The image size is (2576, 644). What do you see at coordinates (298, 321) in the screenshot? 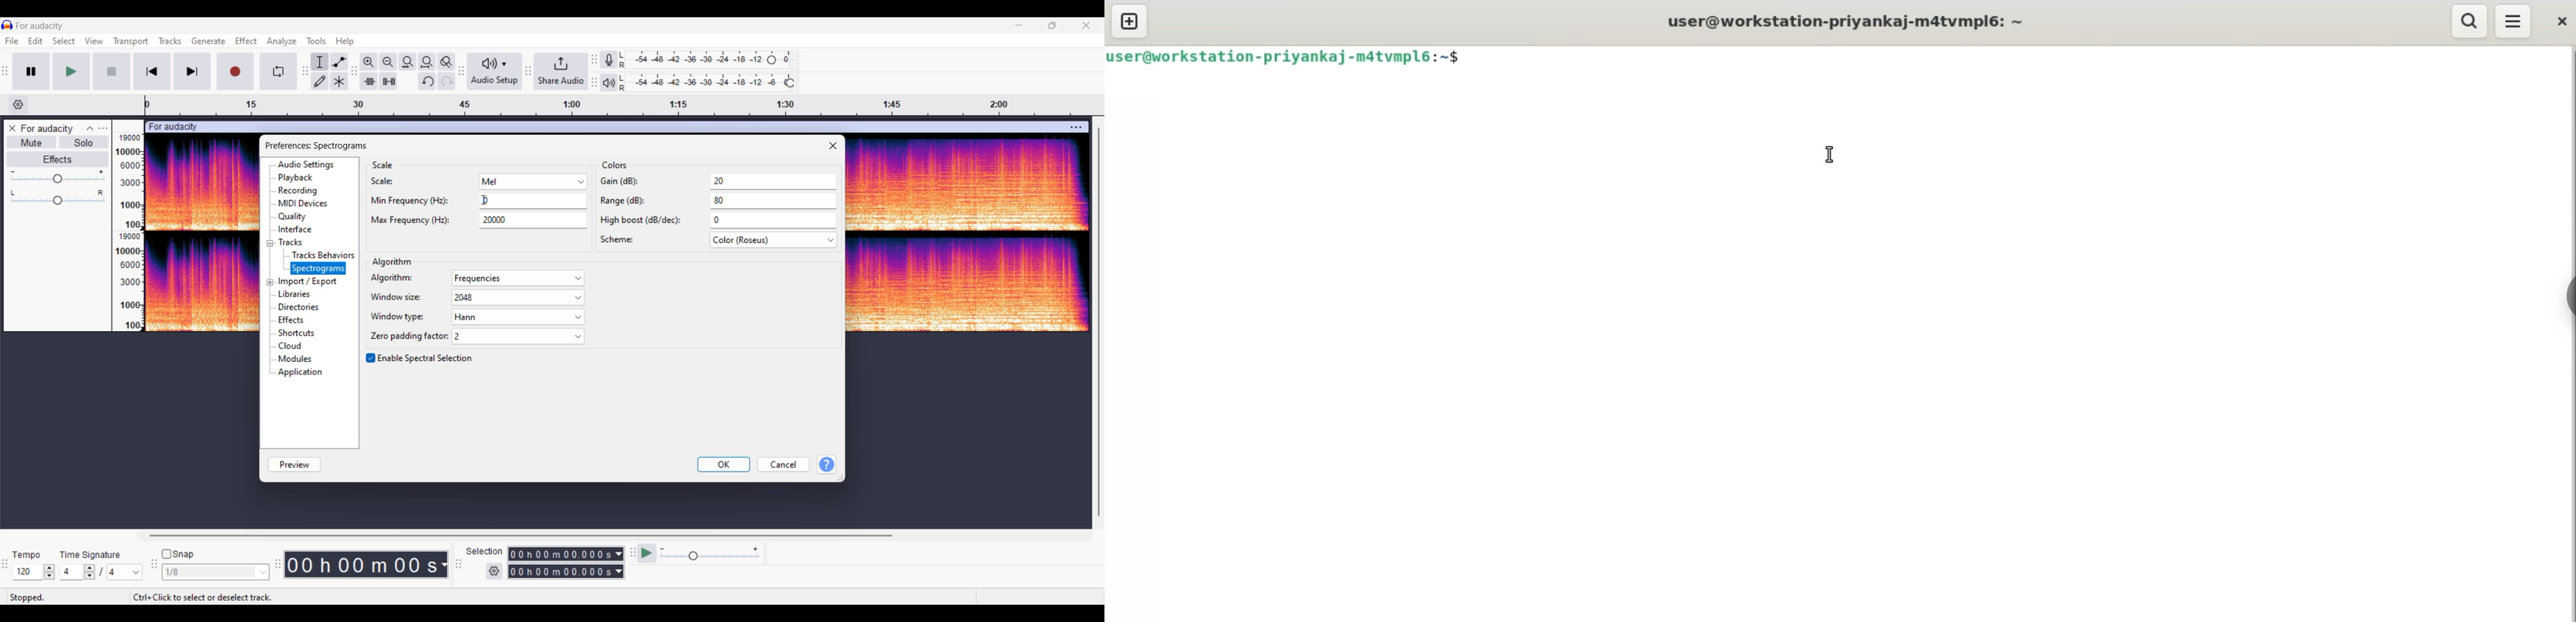
I see `effects` at bounding box center [298, 321].